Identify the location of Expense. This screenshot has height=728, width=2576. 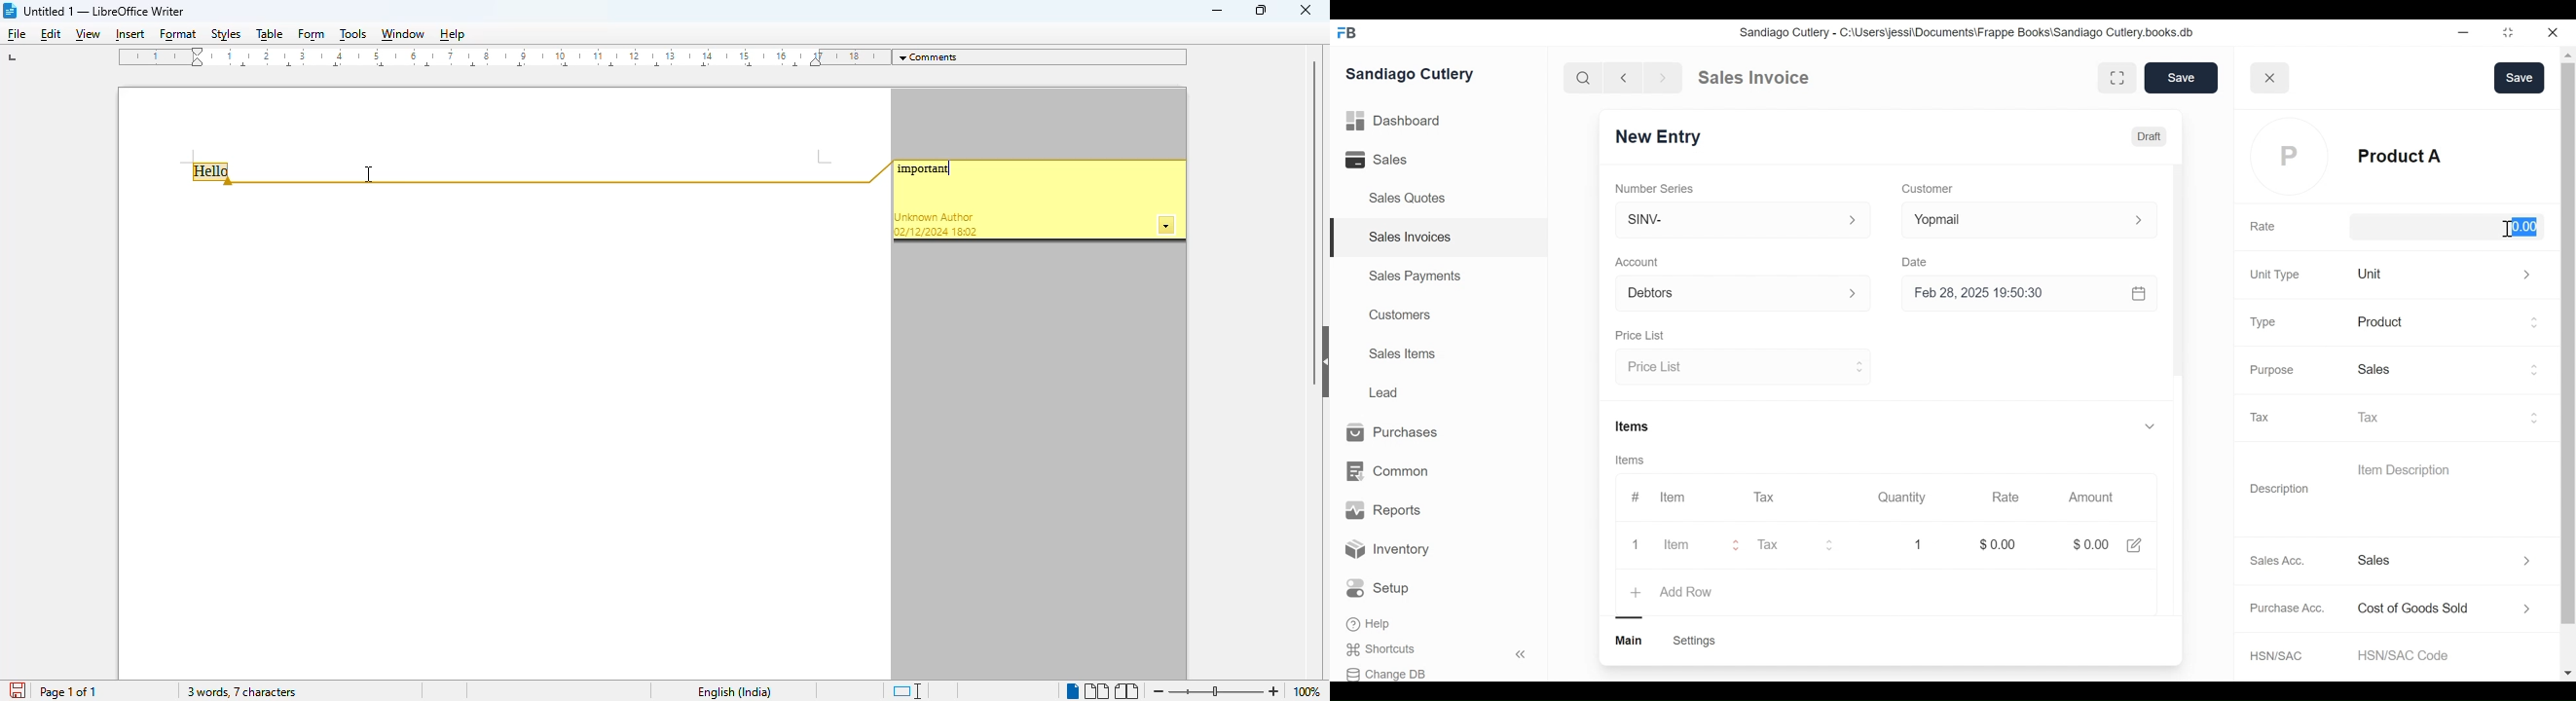
(2449, 609).